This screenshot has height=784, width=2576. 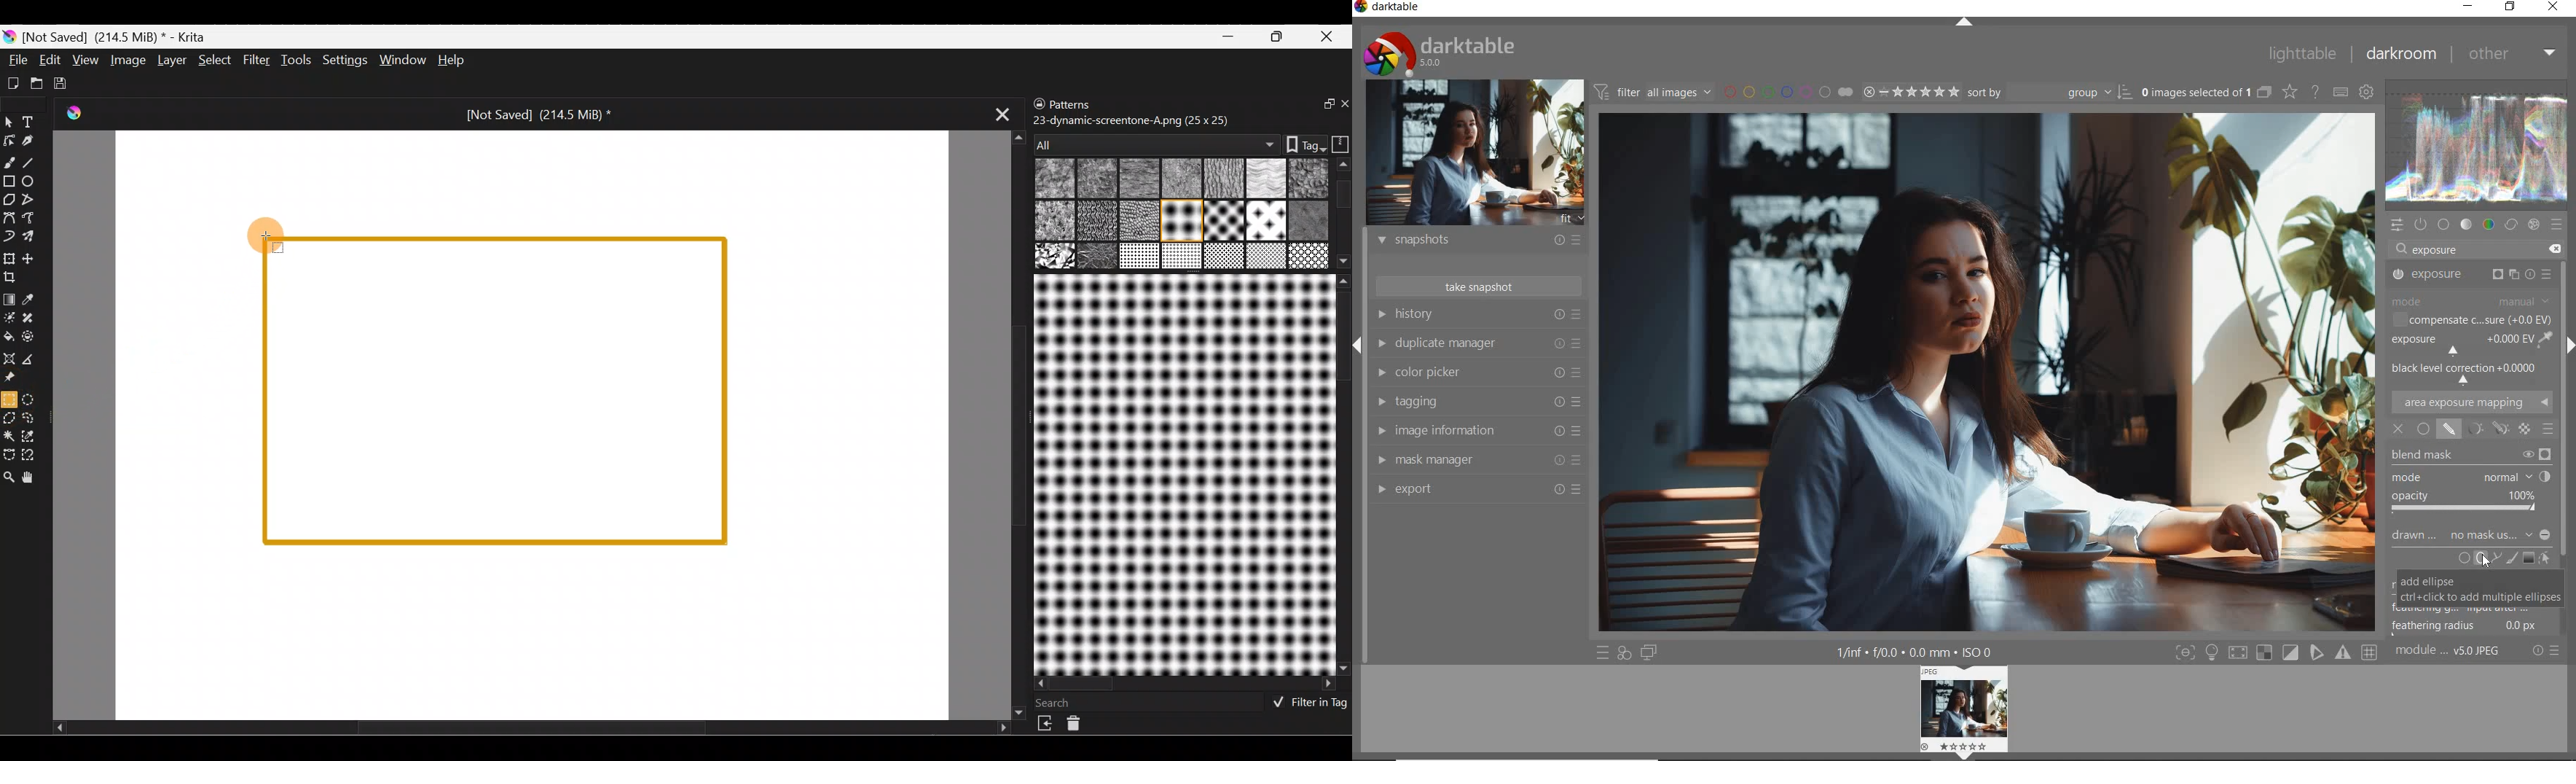 I want to click on UNIFORMLY, so click(x=2424, y=429).